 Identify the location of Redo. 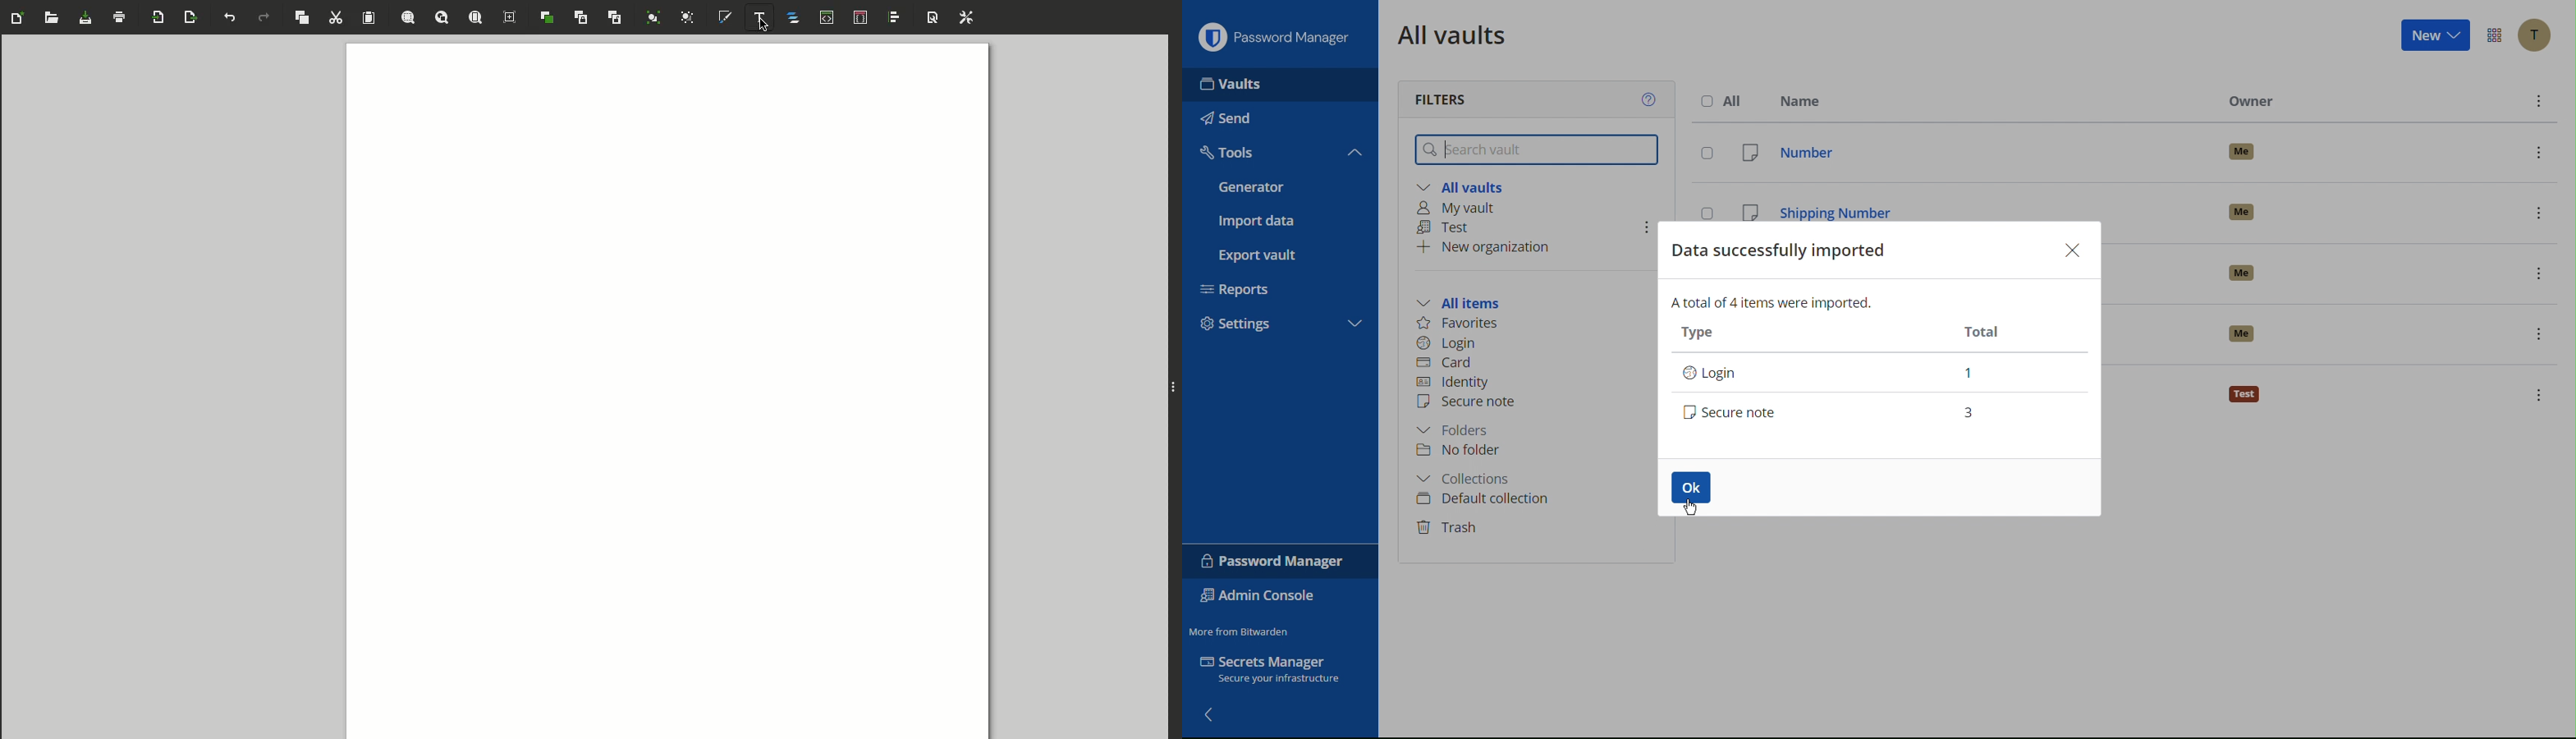
(264, 20).